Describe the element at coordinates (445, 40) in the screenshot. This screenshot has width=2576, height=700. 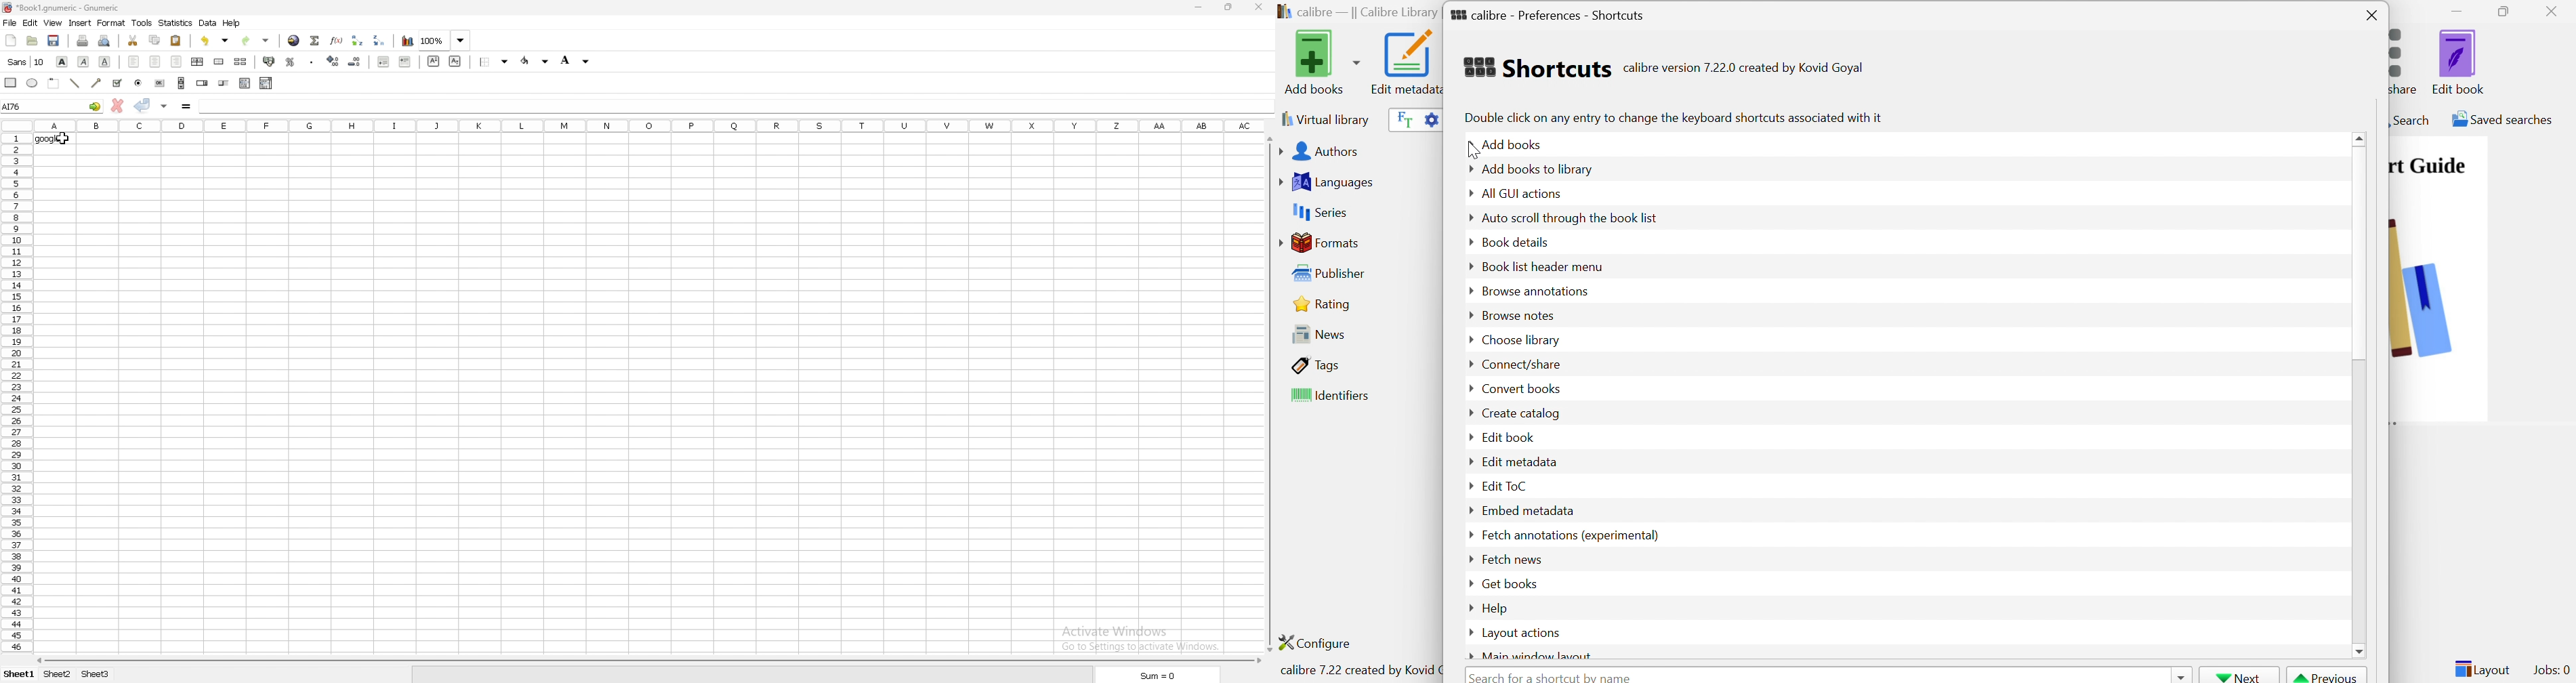
I see `zoom` at that location.